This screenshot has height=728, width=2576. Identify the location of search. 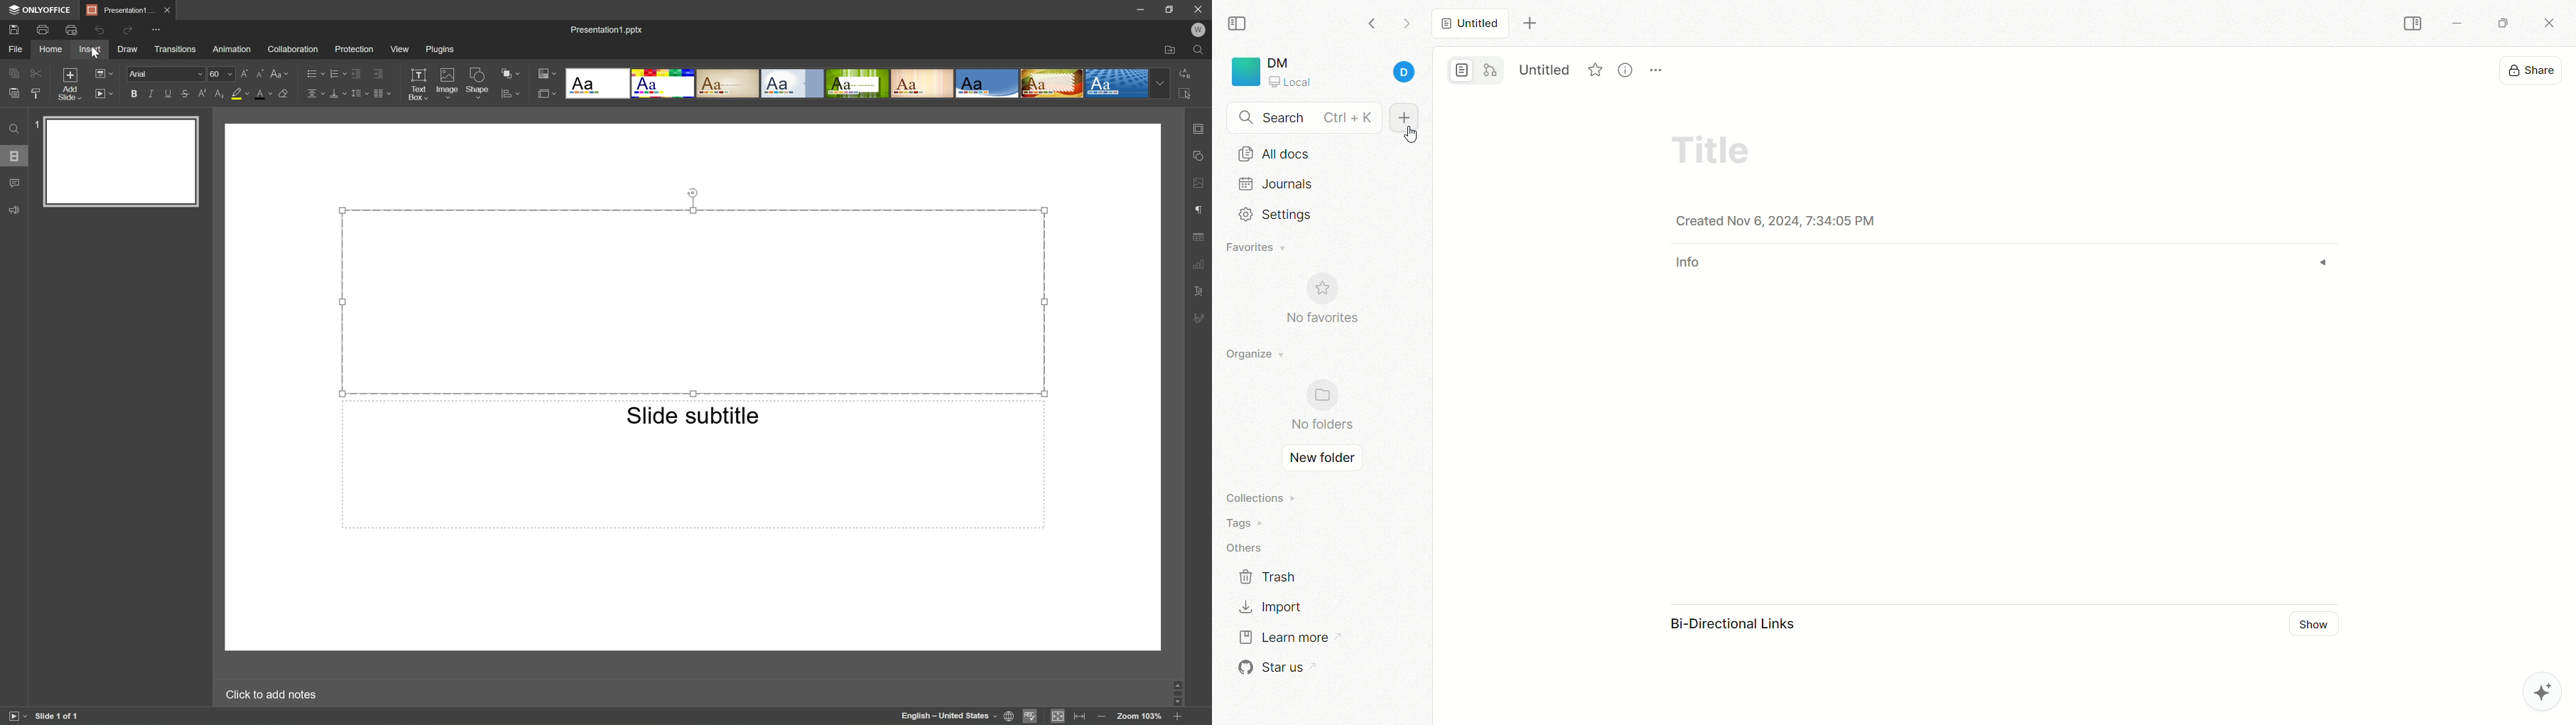
(1304, 119).